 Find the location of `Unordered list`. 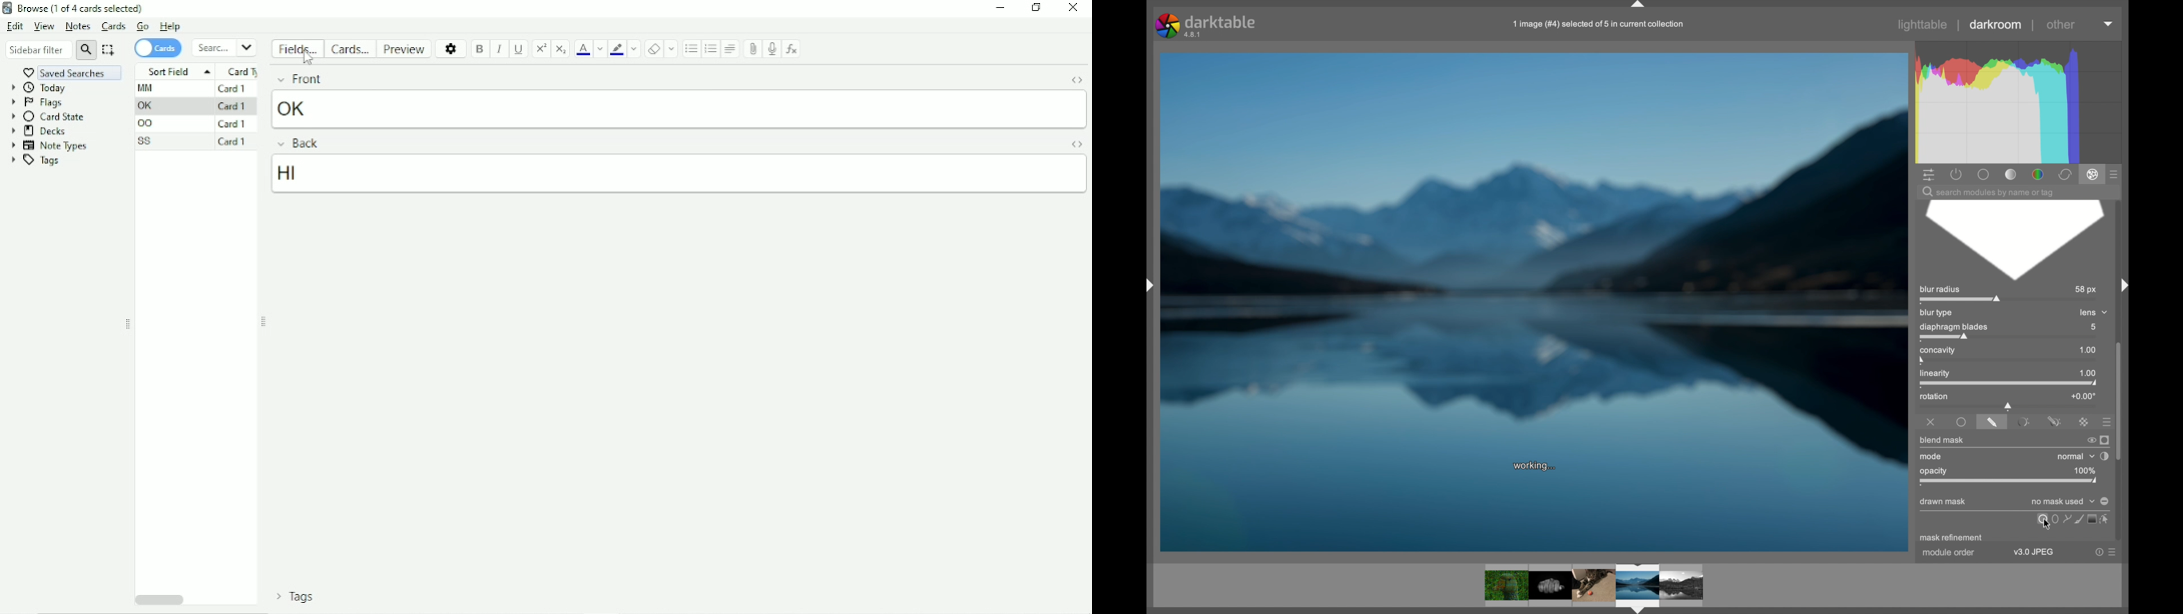

Unordered list is located at coordinates (691, 49).